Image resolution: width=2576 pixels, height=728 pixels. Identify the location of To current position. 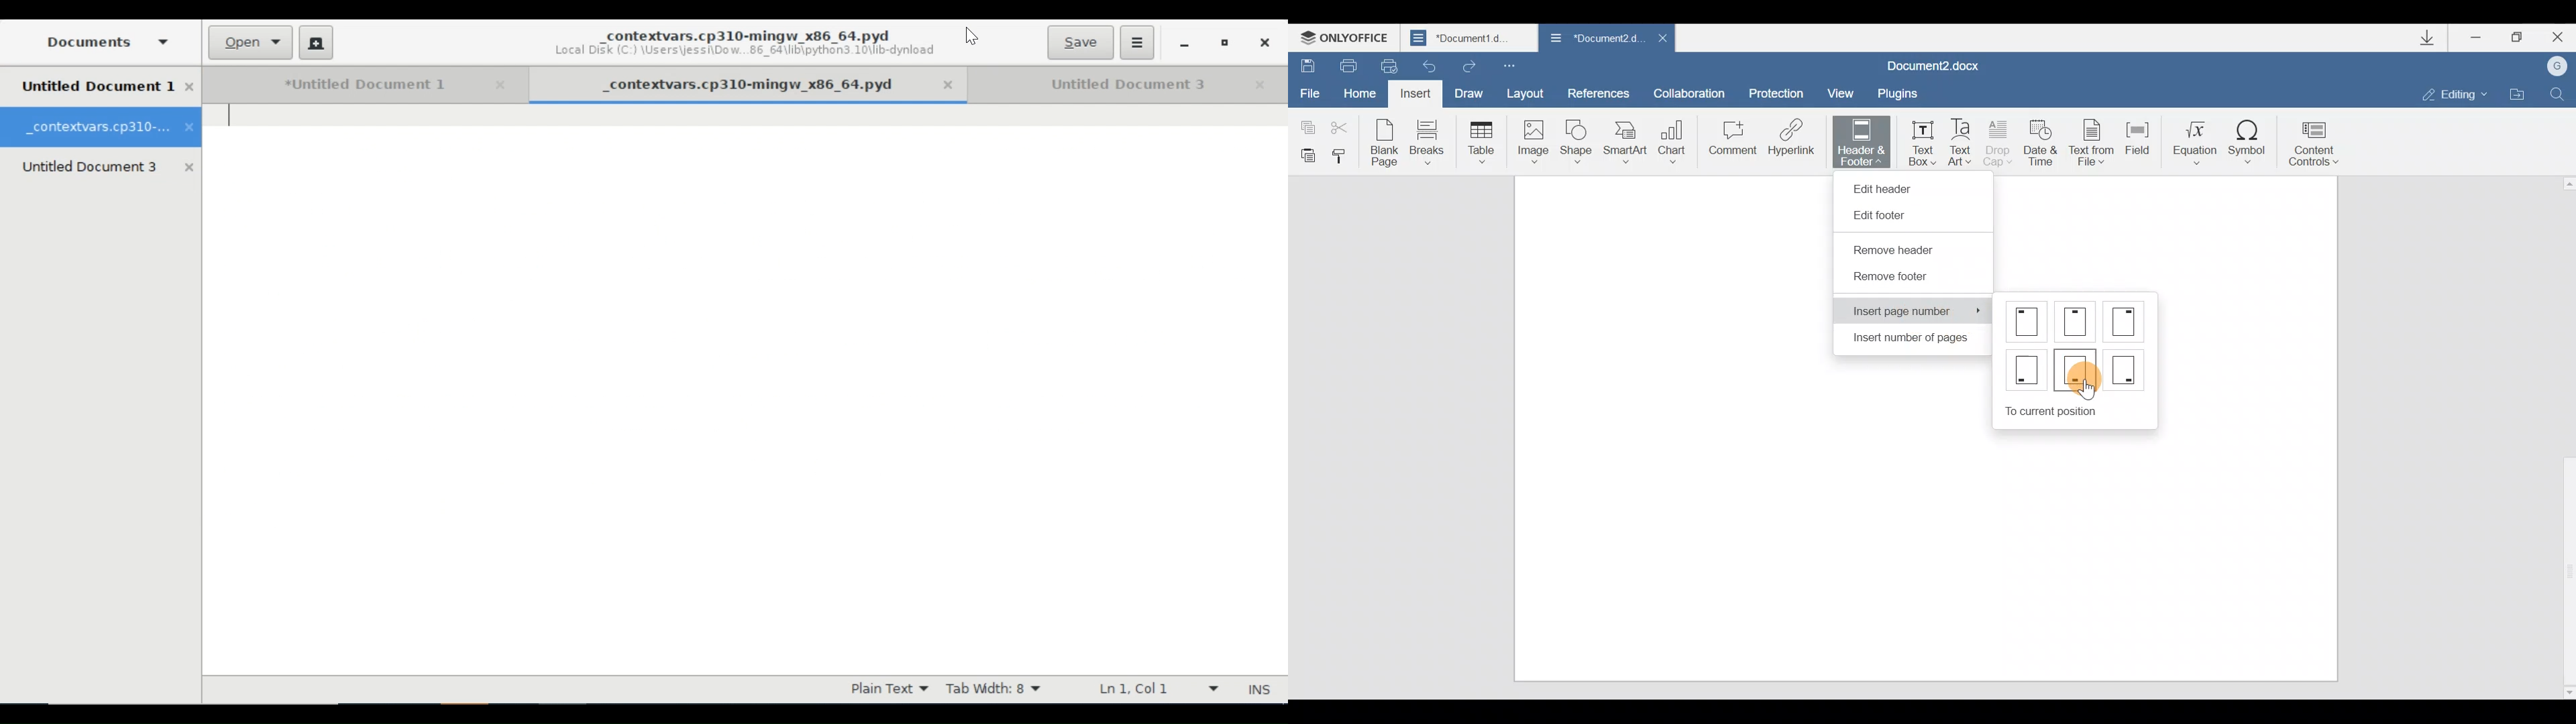
(2081, 409).